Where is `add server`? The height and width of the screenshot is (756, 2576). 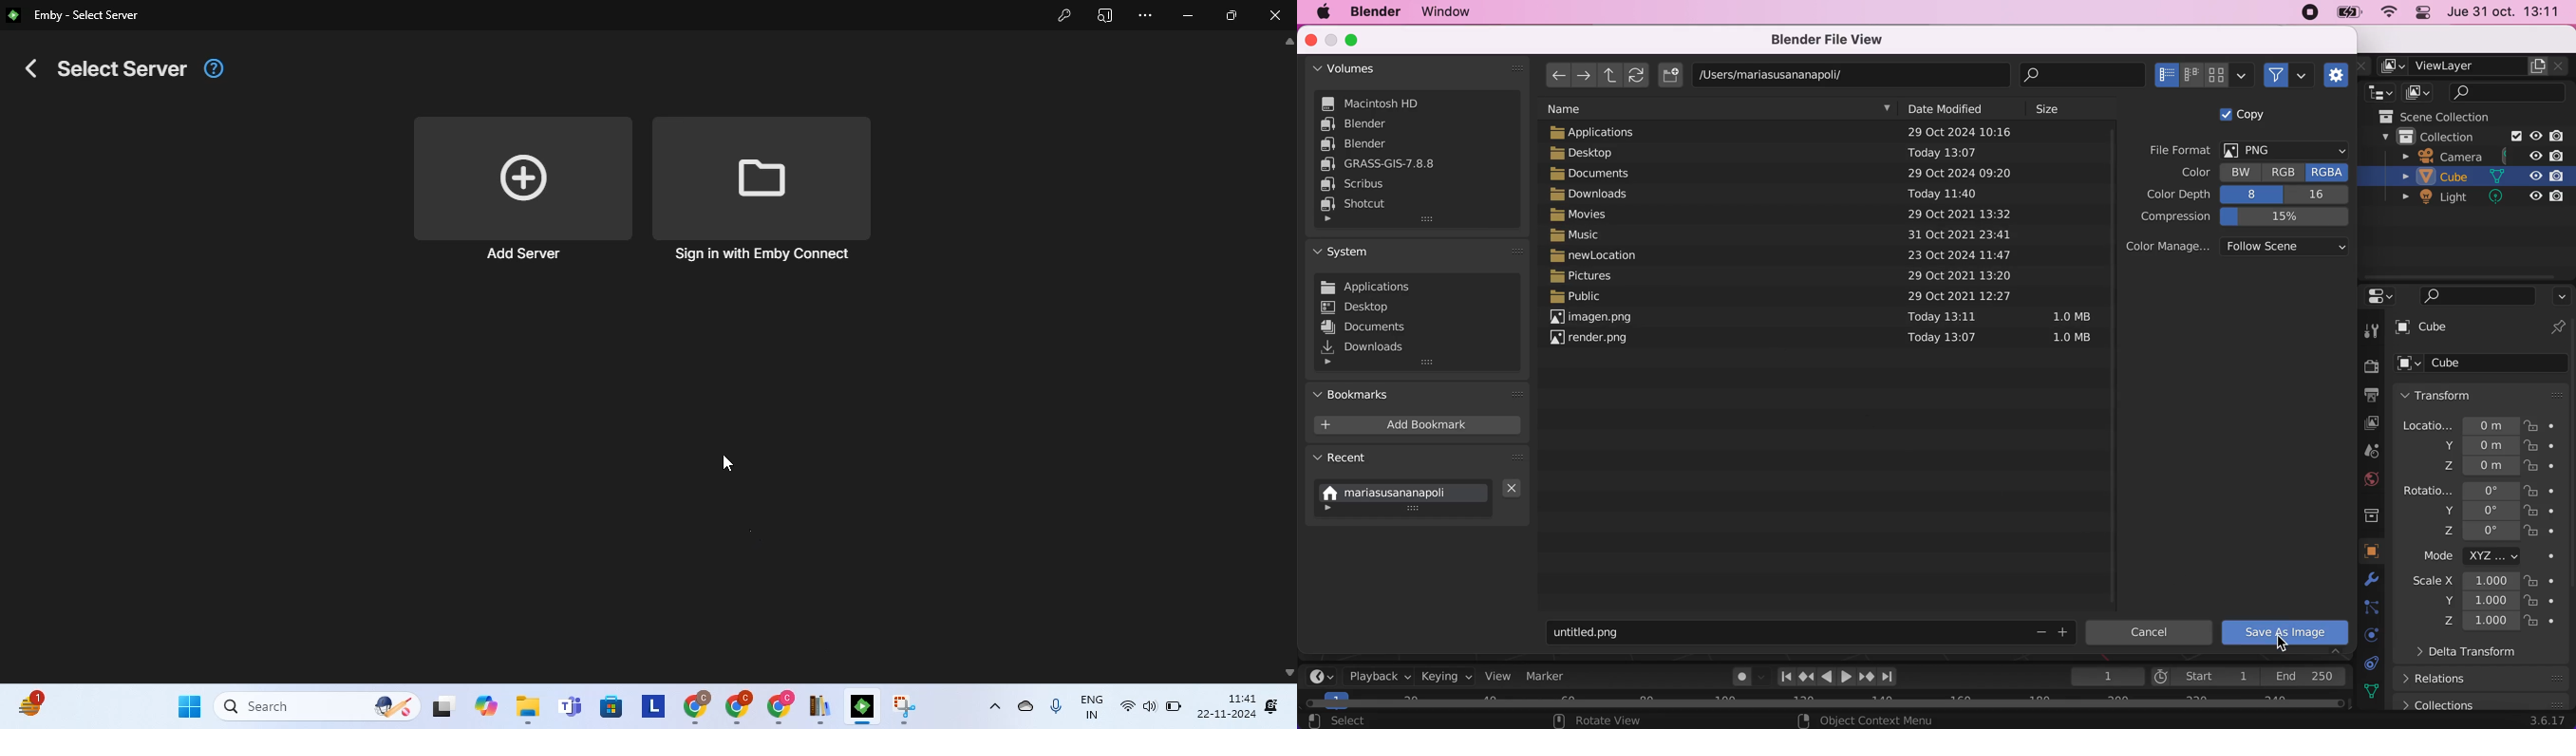
add server is located at coordinates (520, 191).